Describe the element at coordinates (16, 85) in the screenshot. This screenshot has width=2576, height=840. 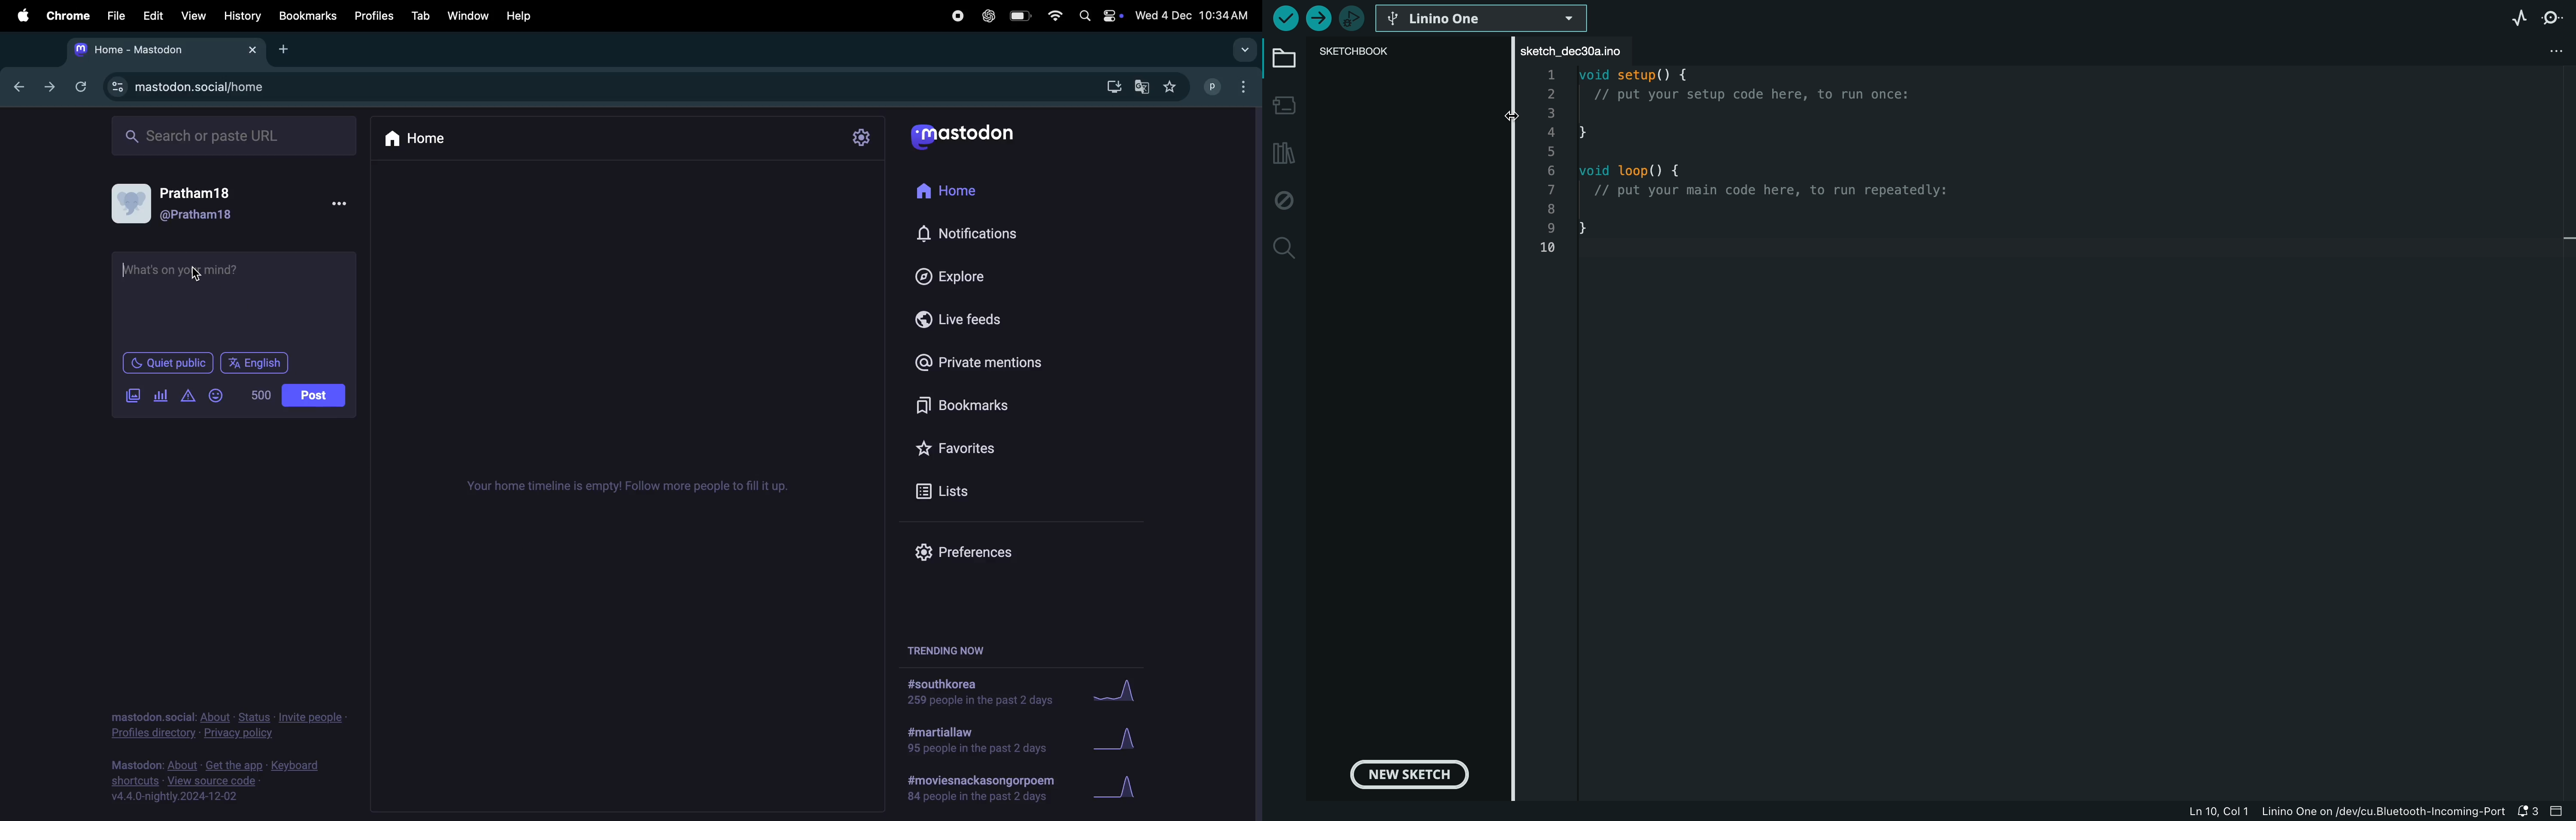
I see `go back` at that location.